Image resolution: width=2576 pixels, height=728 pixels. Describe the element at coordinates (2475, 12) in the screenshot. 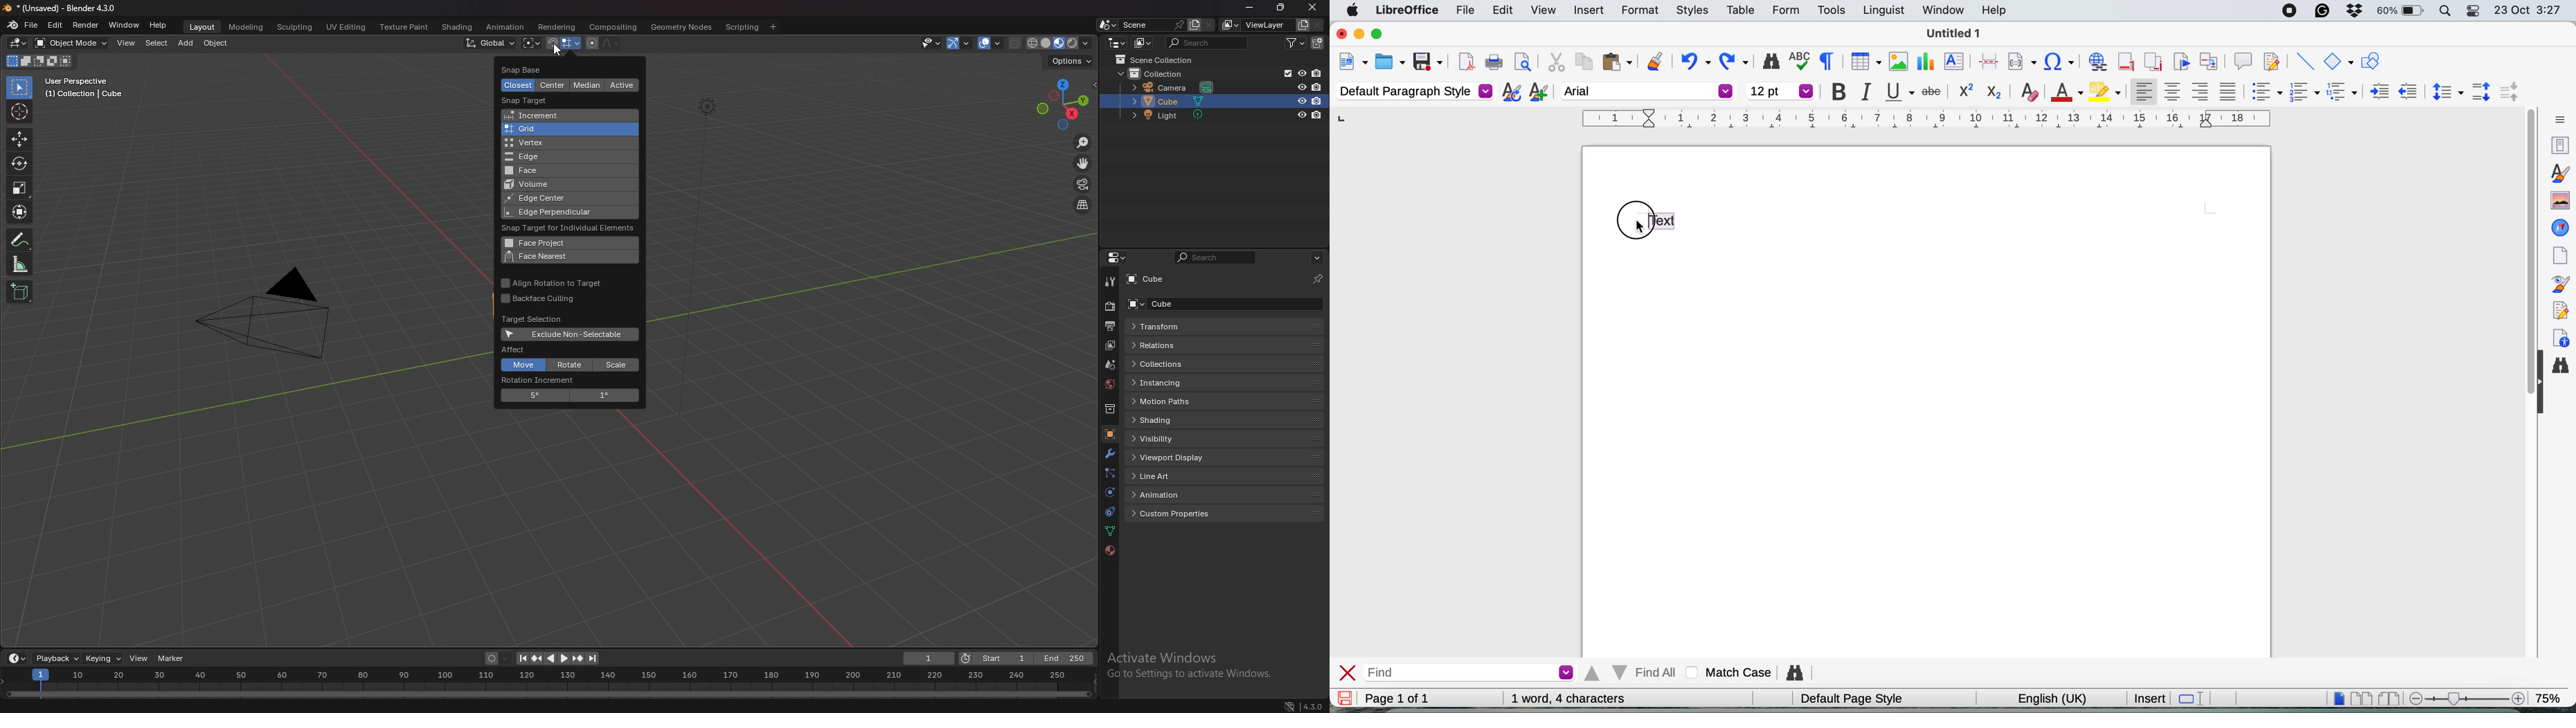

I see `control center` at that location.